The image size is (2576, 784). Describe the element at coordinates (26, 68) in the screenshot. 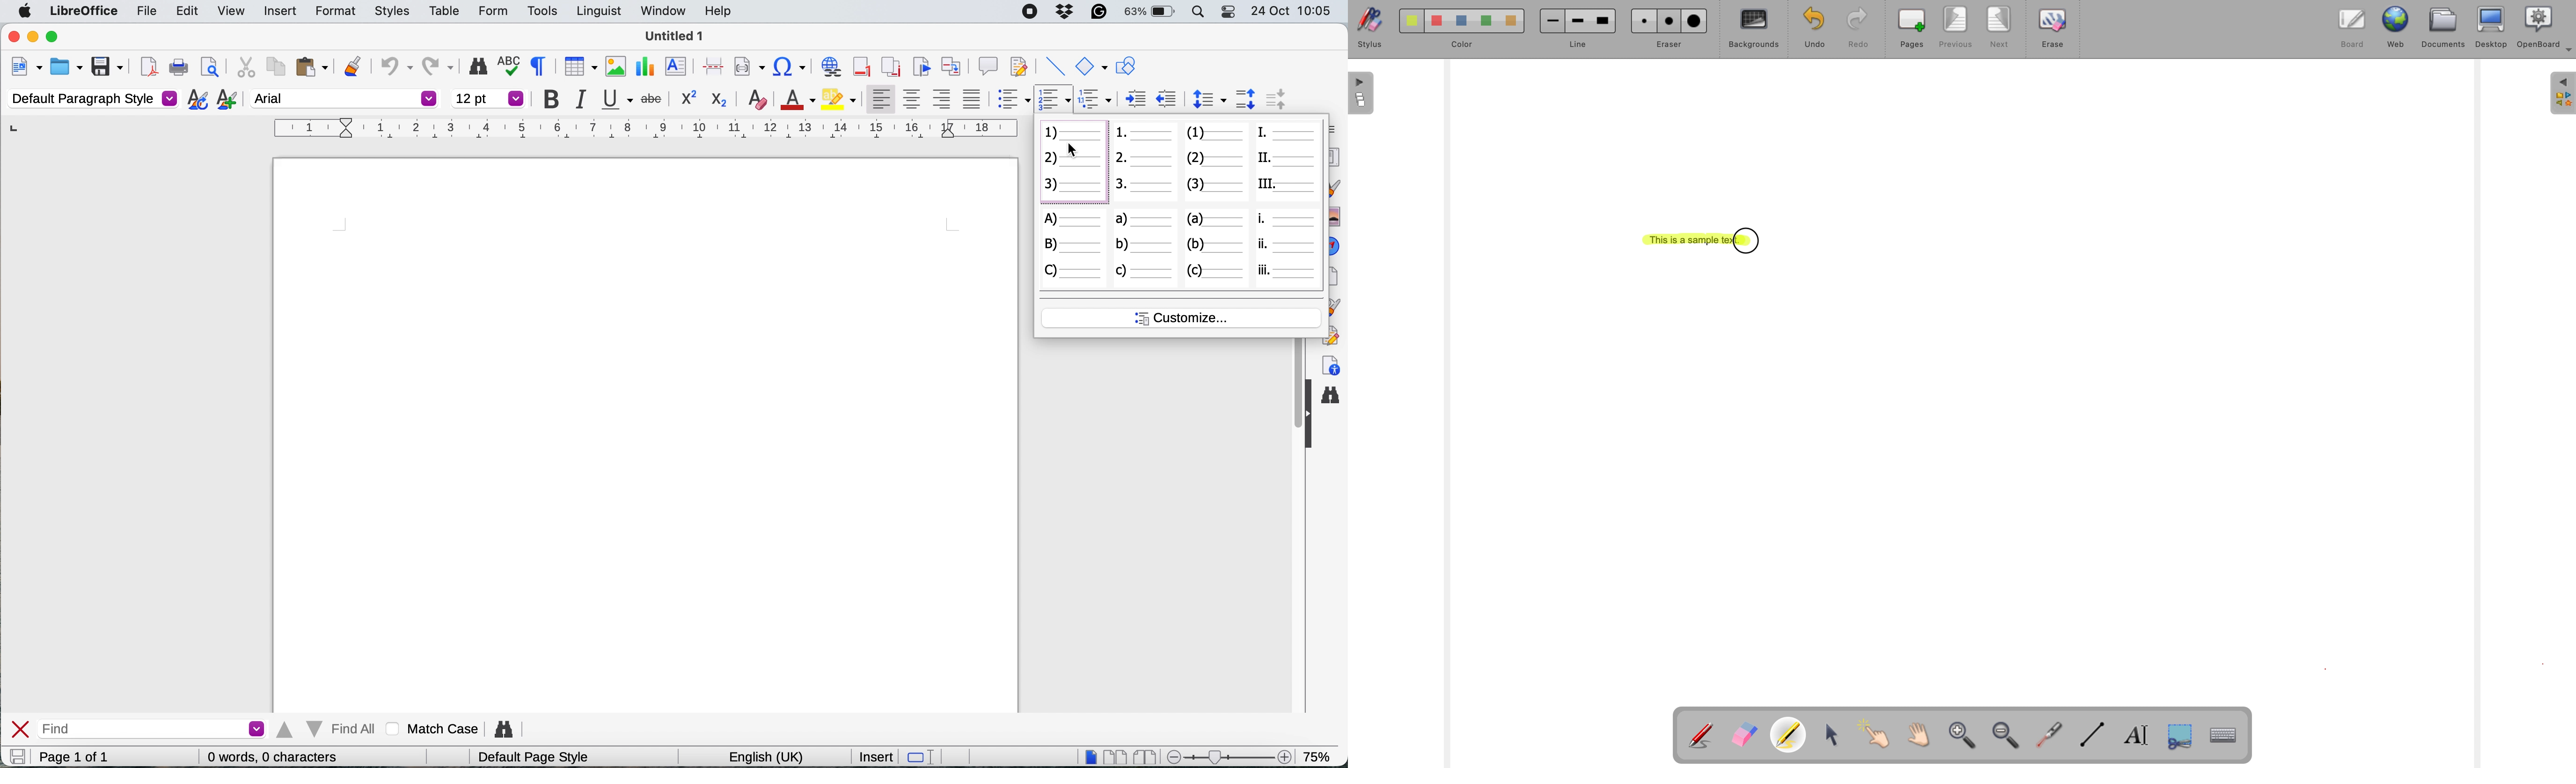

I see `new` at that location.